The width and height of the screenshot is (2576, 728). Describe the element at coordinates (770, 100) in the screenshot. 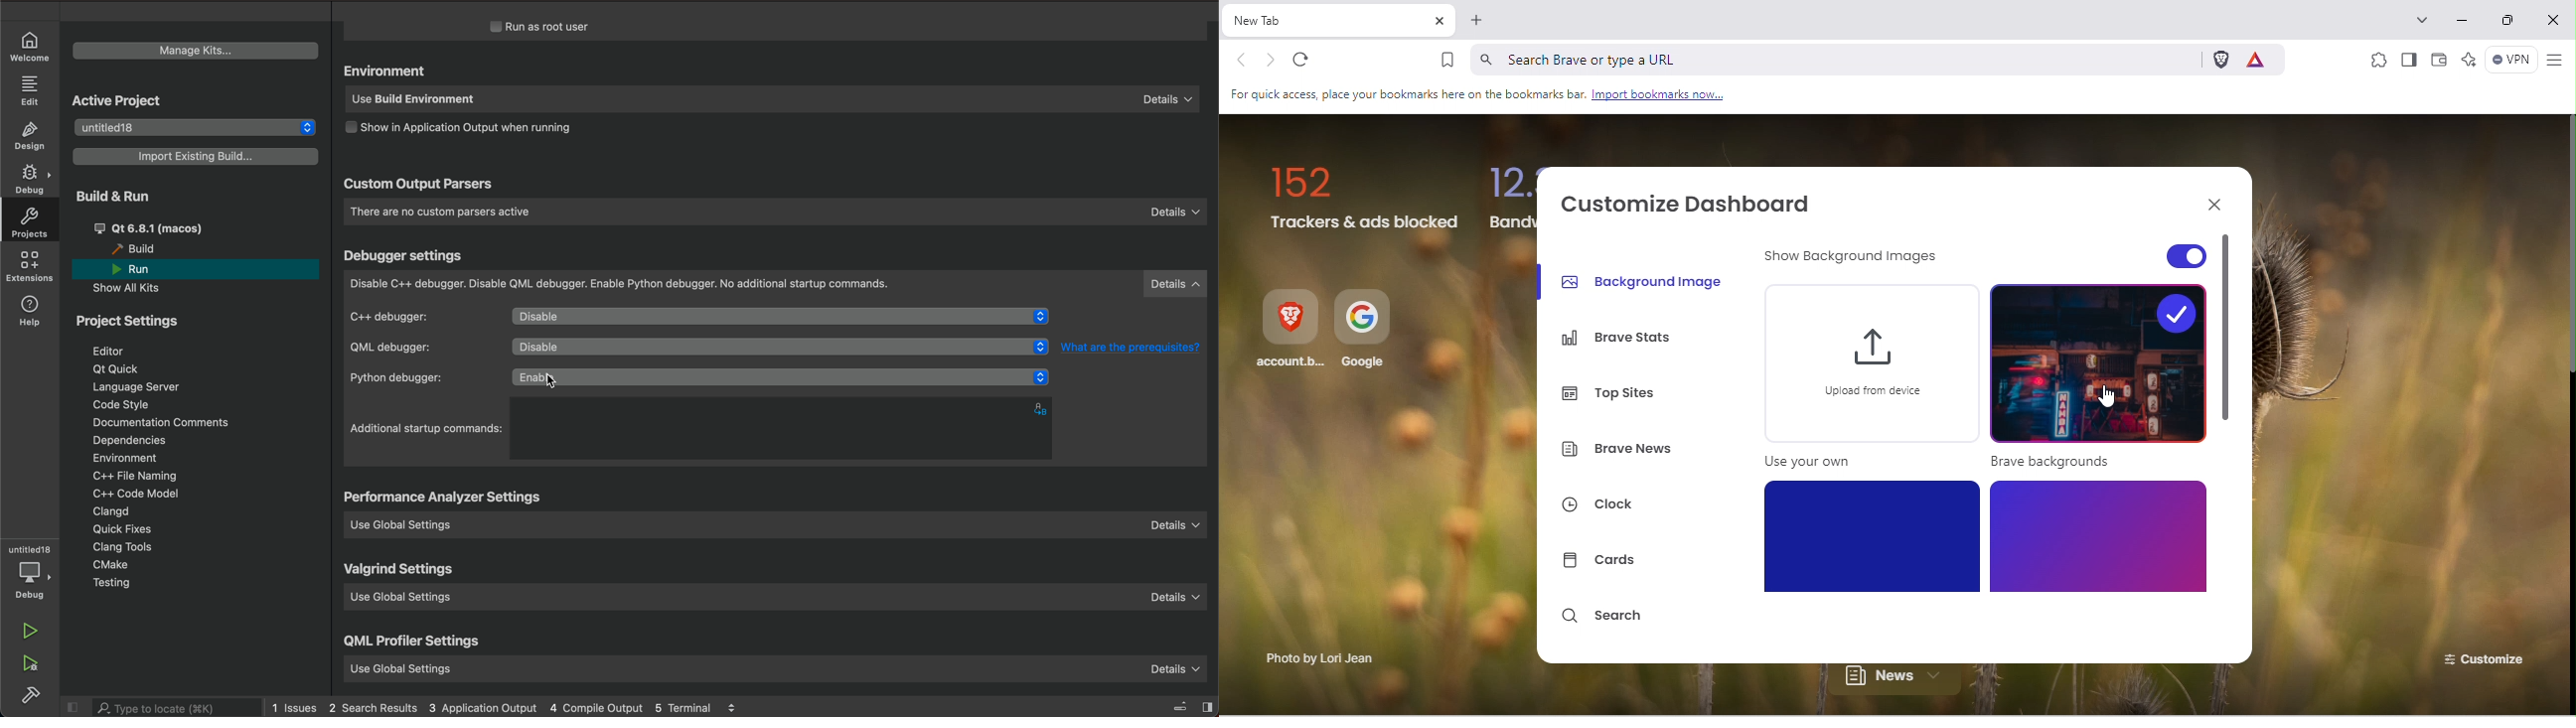

I see `use build ` at that location.